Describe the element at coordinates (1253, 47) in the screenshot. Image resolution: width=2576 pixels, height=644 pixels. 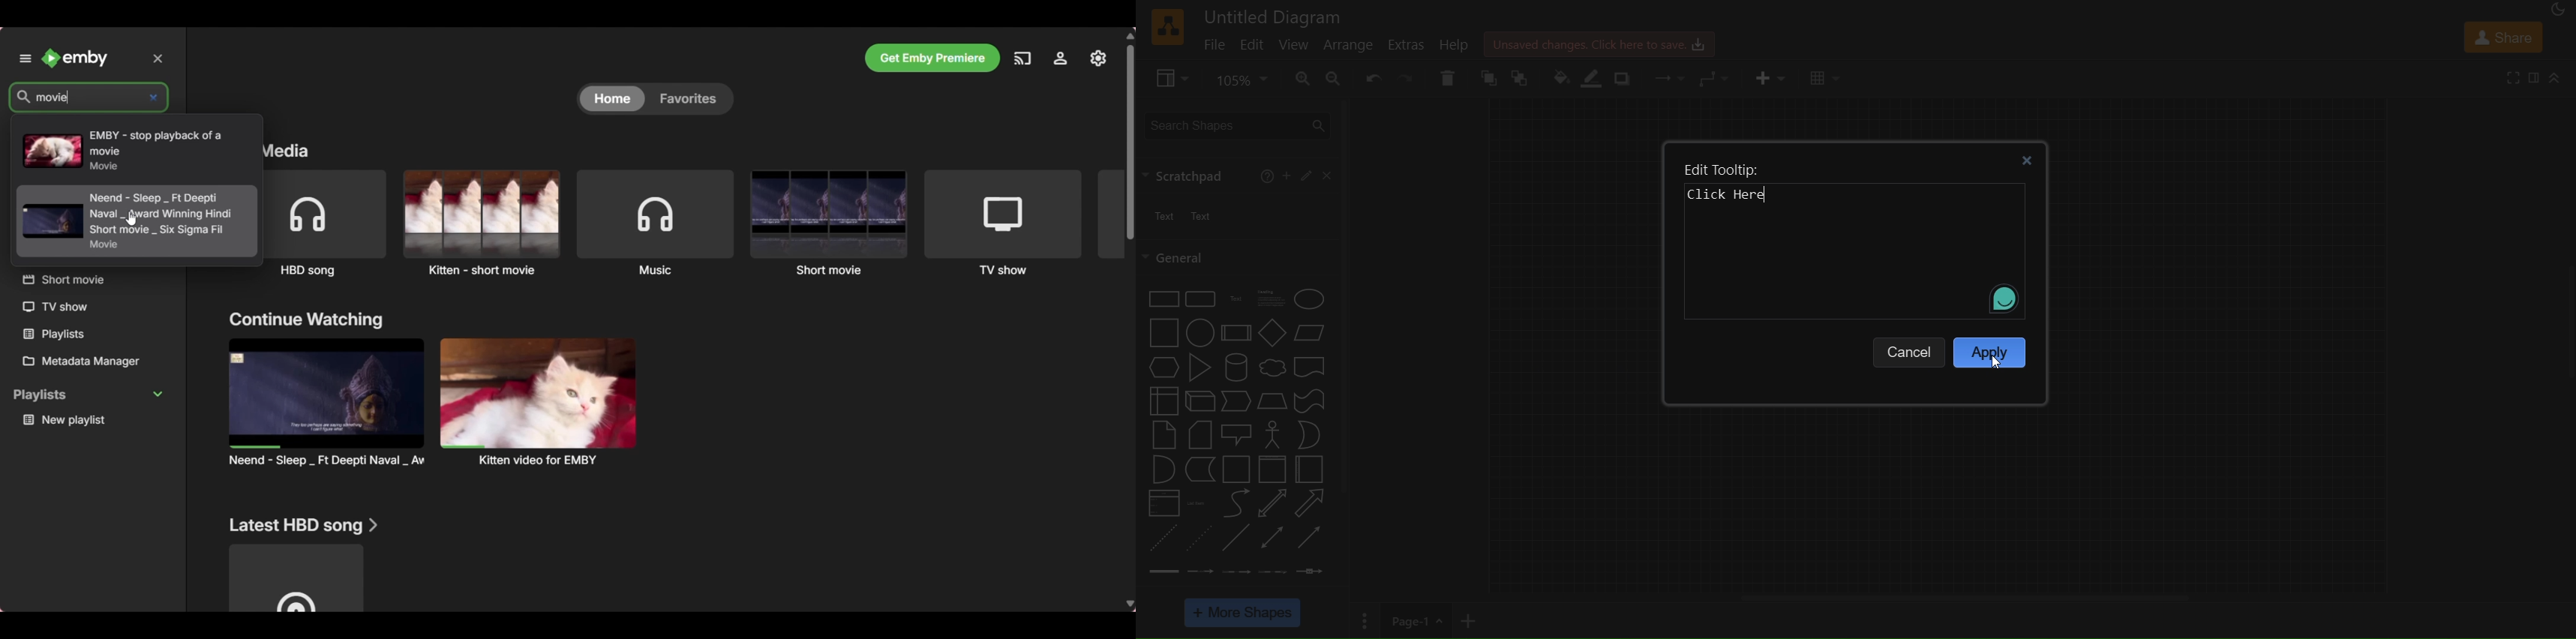
I see `edit` at that location.